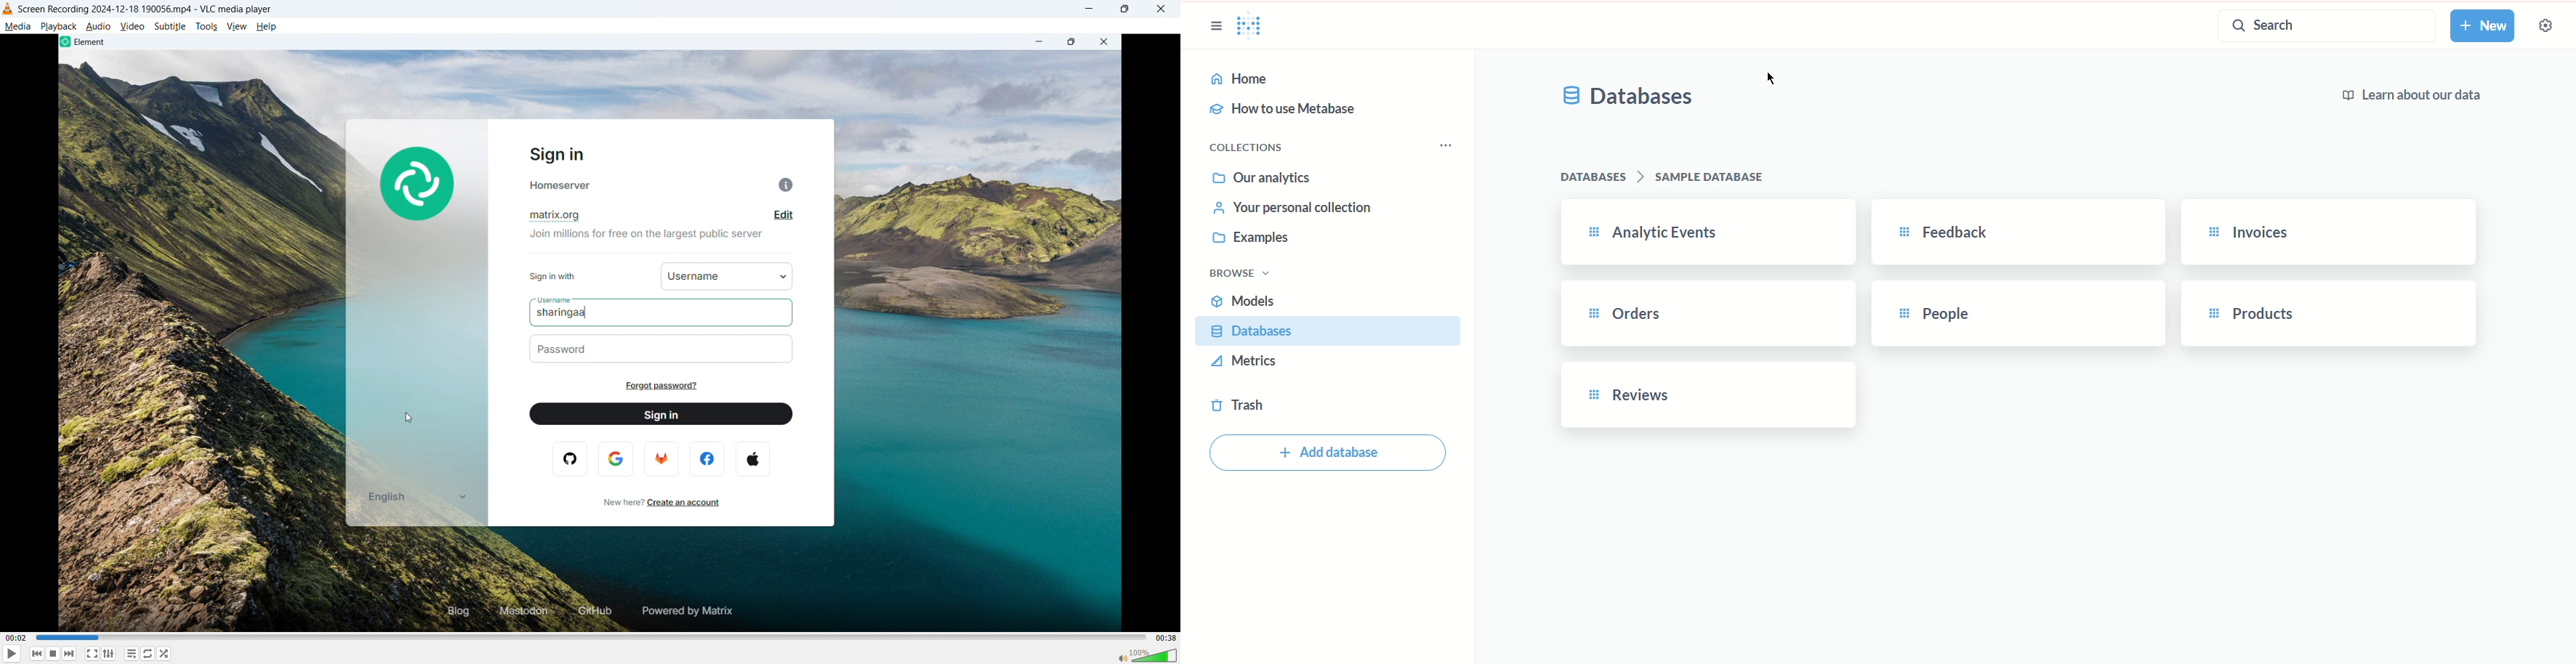 Image resolution: width=2576 pixels, height=672 pixels. Describe the element at coordinates (666, 184) in the screenshot. I see `Homeserver` at that location.